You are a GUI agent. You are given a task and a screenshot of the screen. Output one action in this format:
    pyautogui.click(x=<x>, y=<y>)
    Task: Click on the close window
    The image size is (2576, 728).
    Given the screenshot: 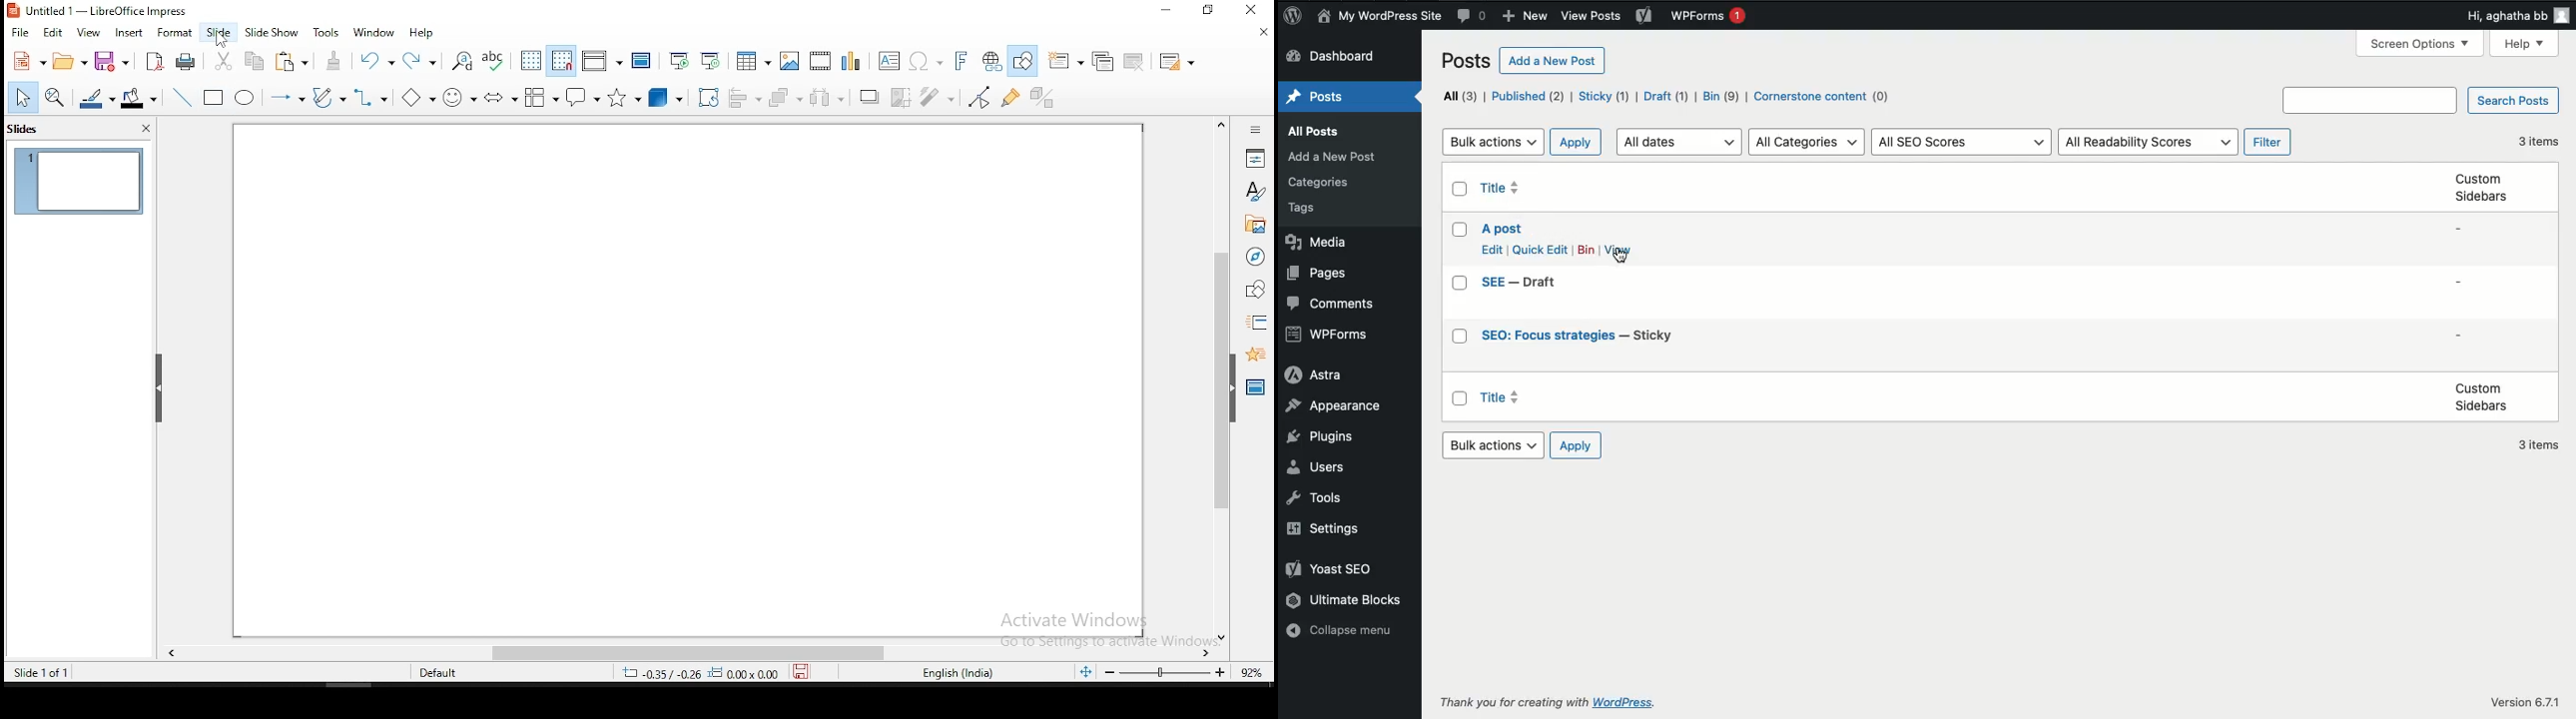 What is the action you would take?
    pyautogui.click(x=1252, y=9)
    